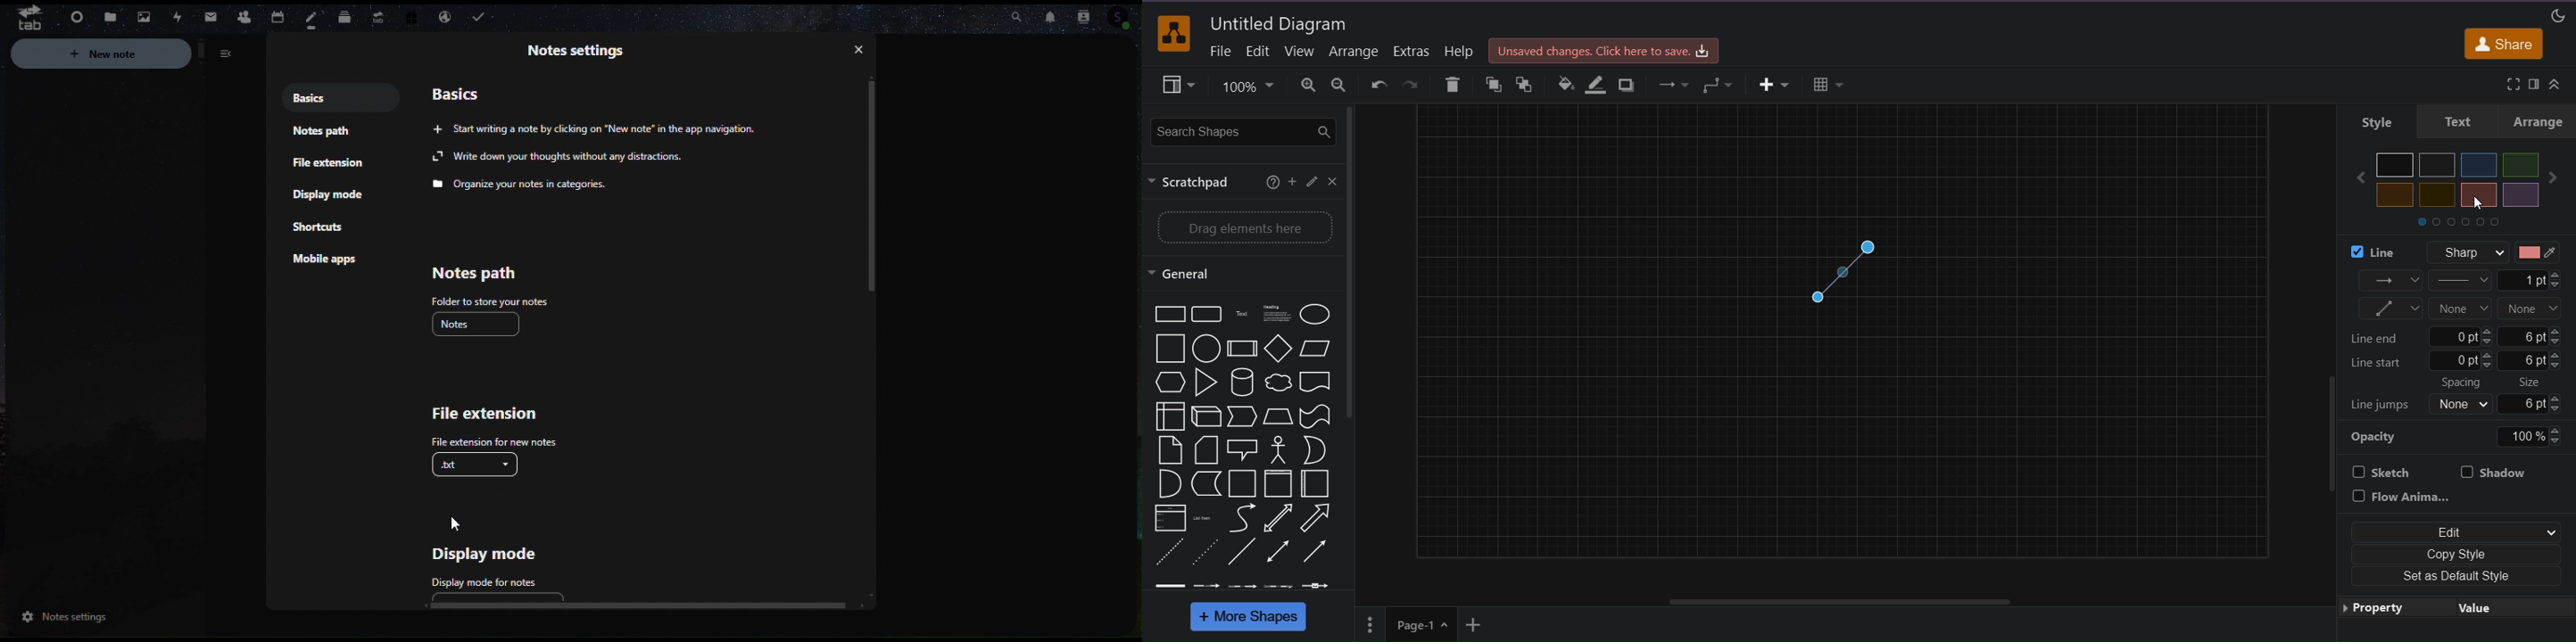  What do you see at coordinates (330, 262) in the screenshot?
I see `Mobile apps` at bounding box center [330, 262].